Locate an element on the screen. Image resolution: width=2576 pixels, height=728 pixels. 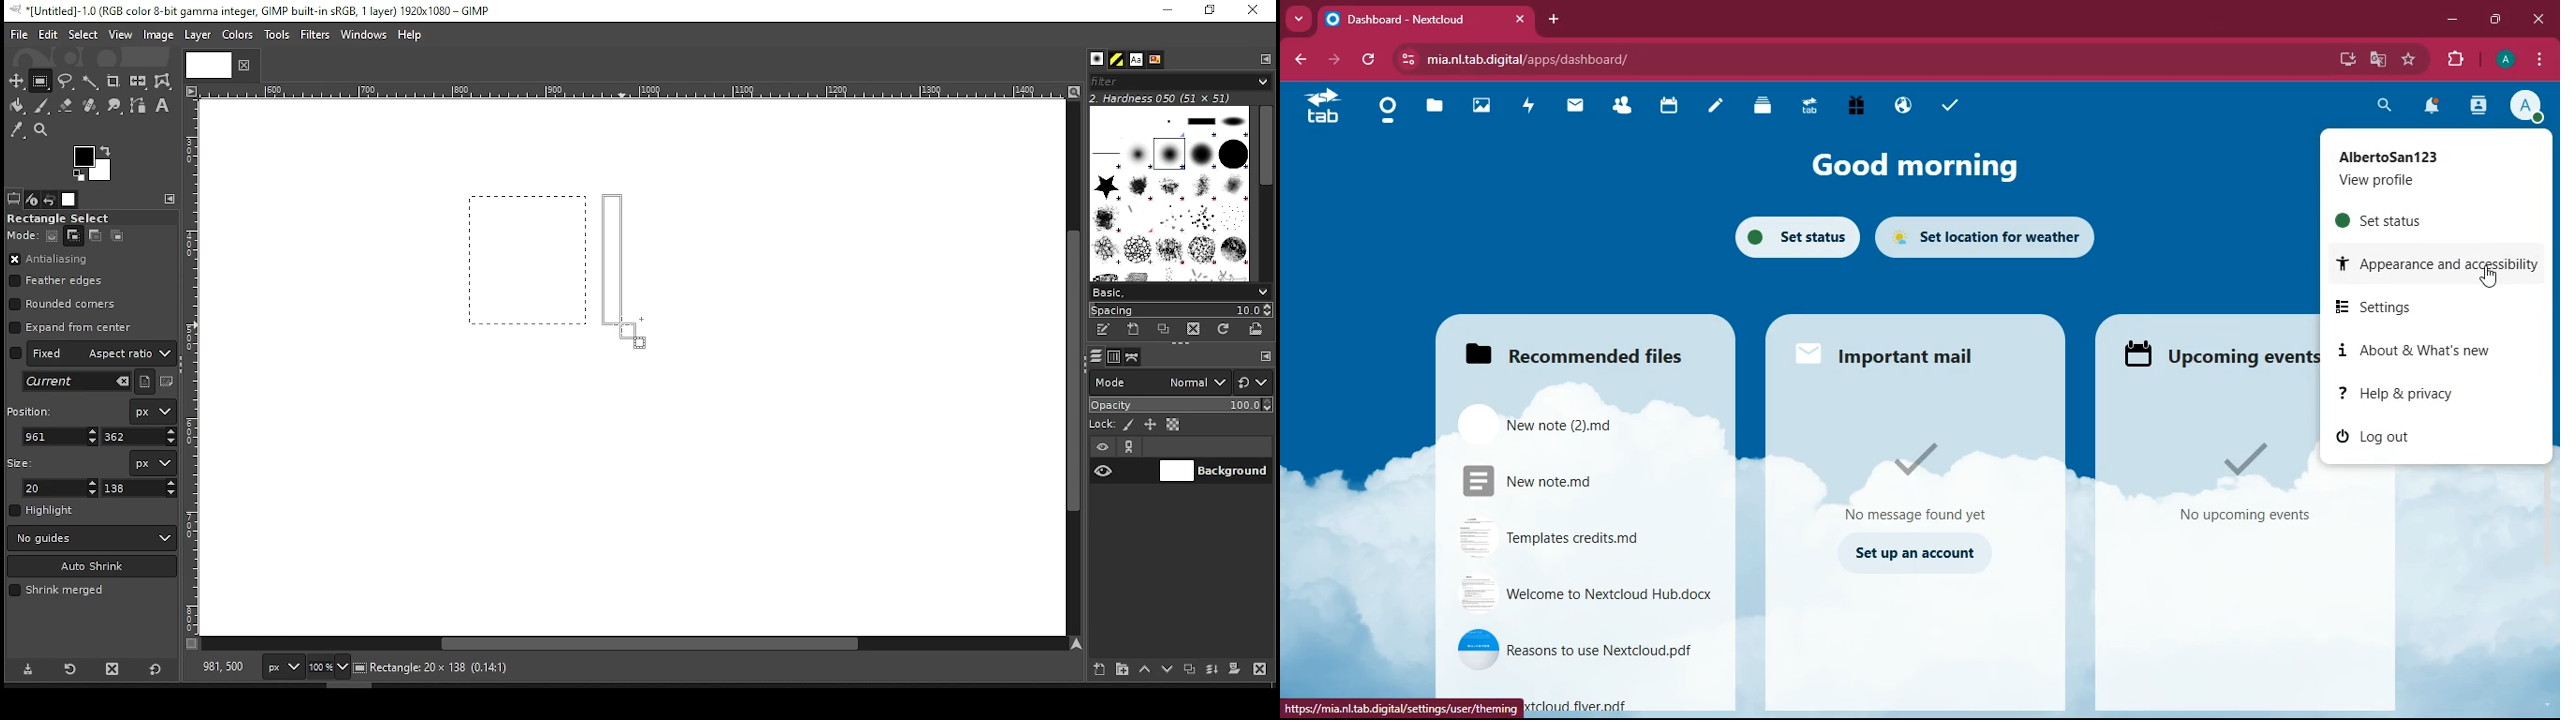
unit is located at coordinates (154, 412).